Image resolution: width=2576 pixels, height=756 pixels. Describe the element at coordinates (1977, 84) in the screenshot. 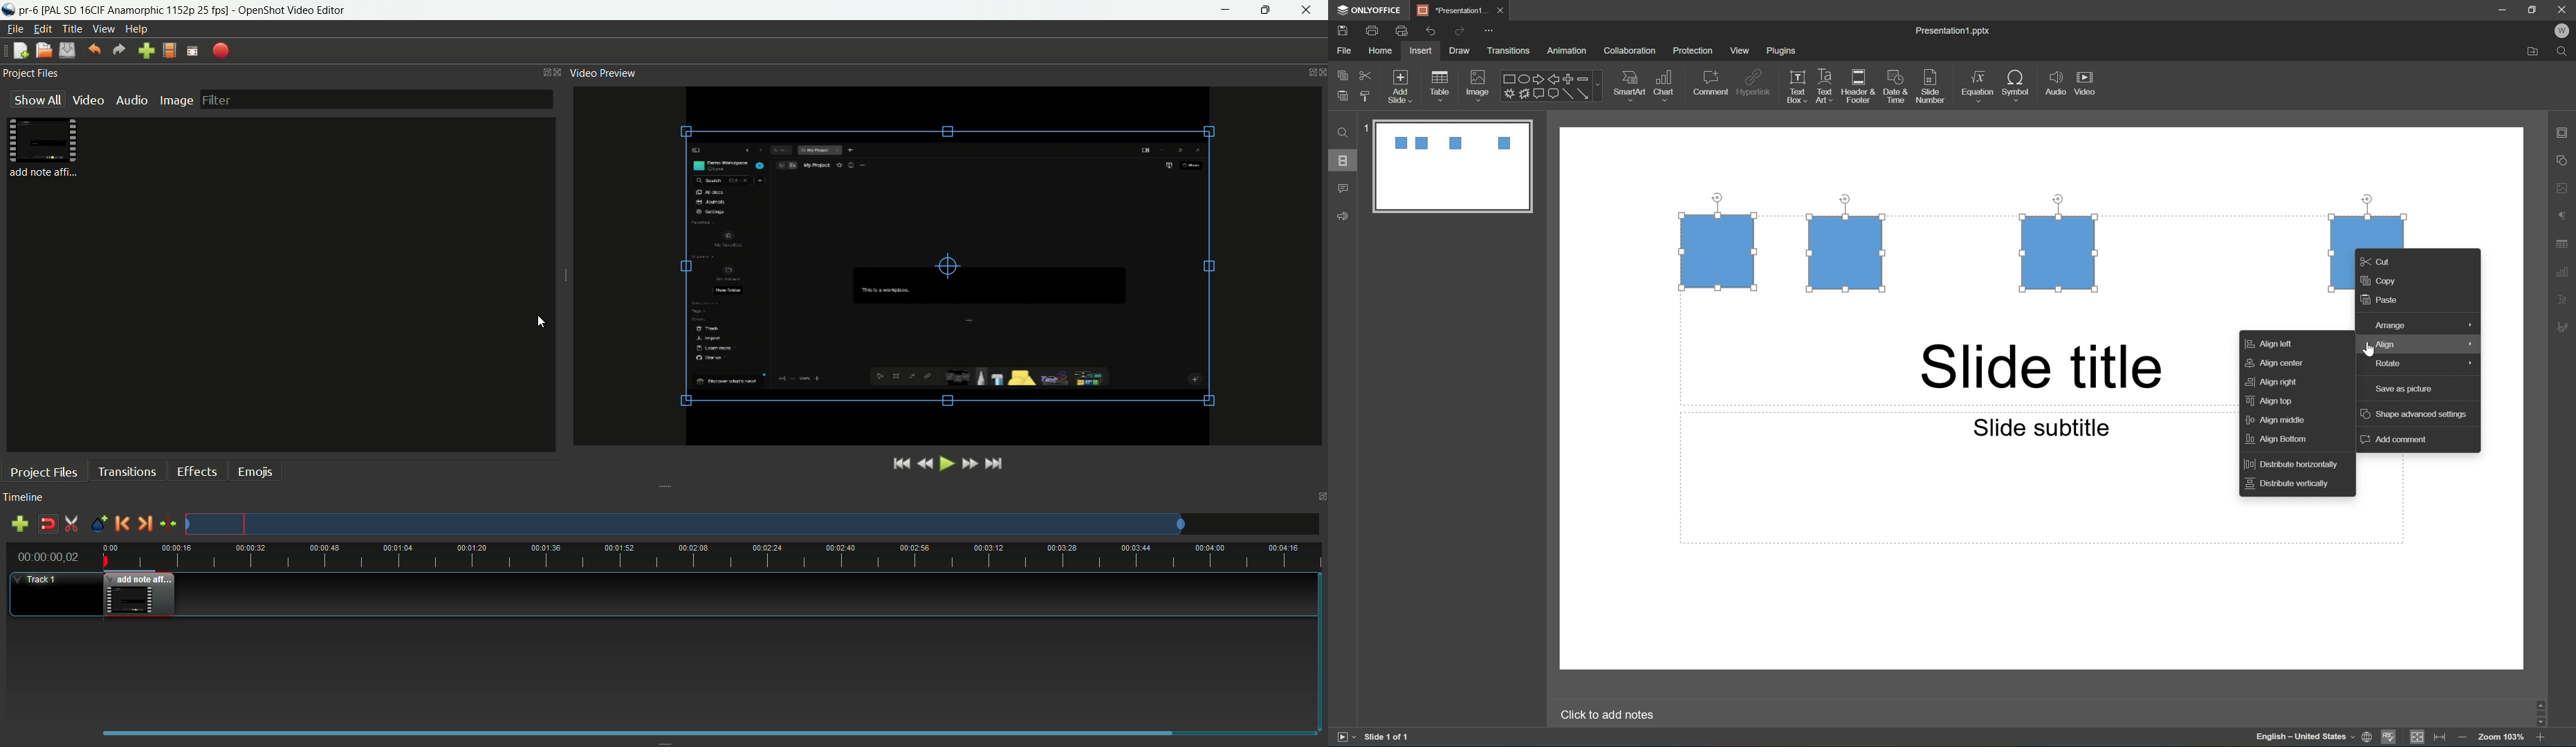

I see `equation` at that location.